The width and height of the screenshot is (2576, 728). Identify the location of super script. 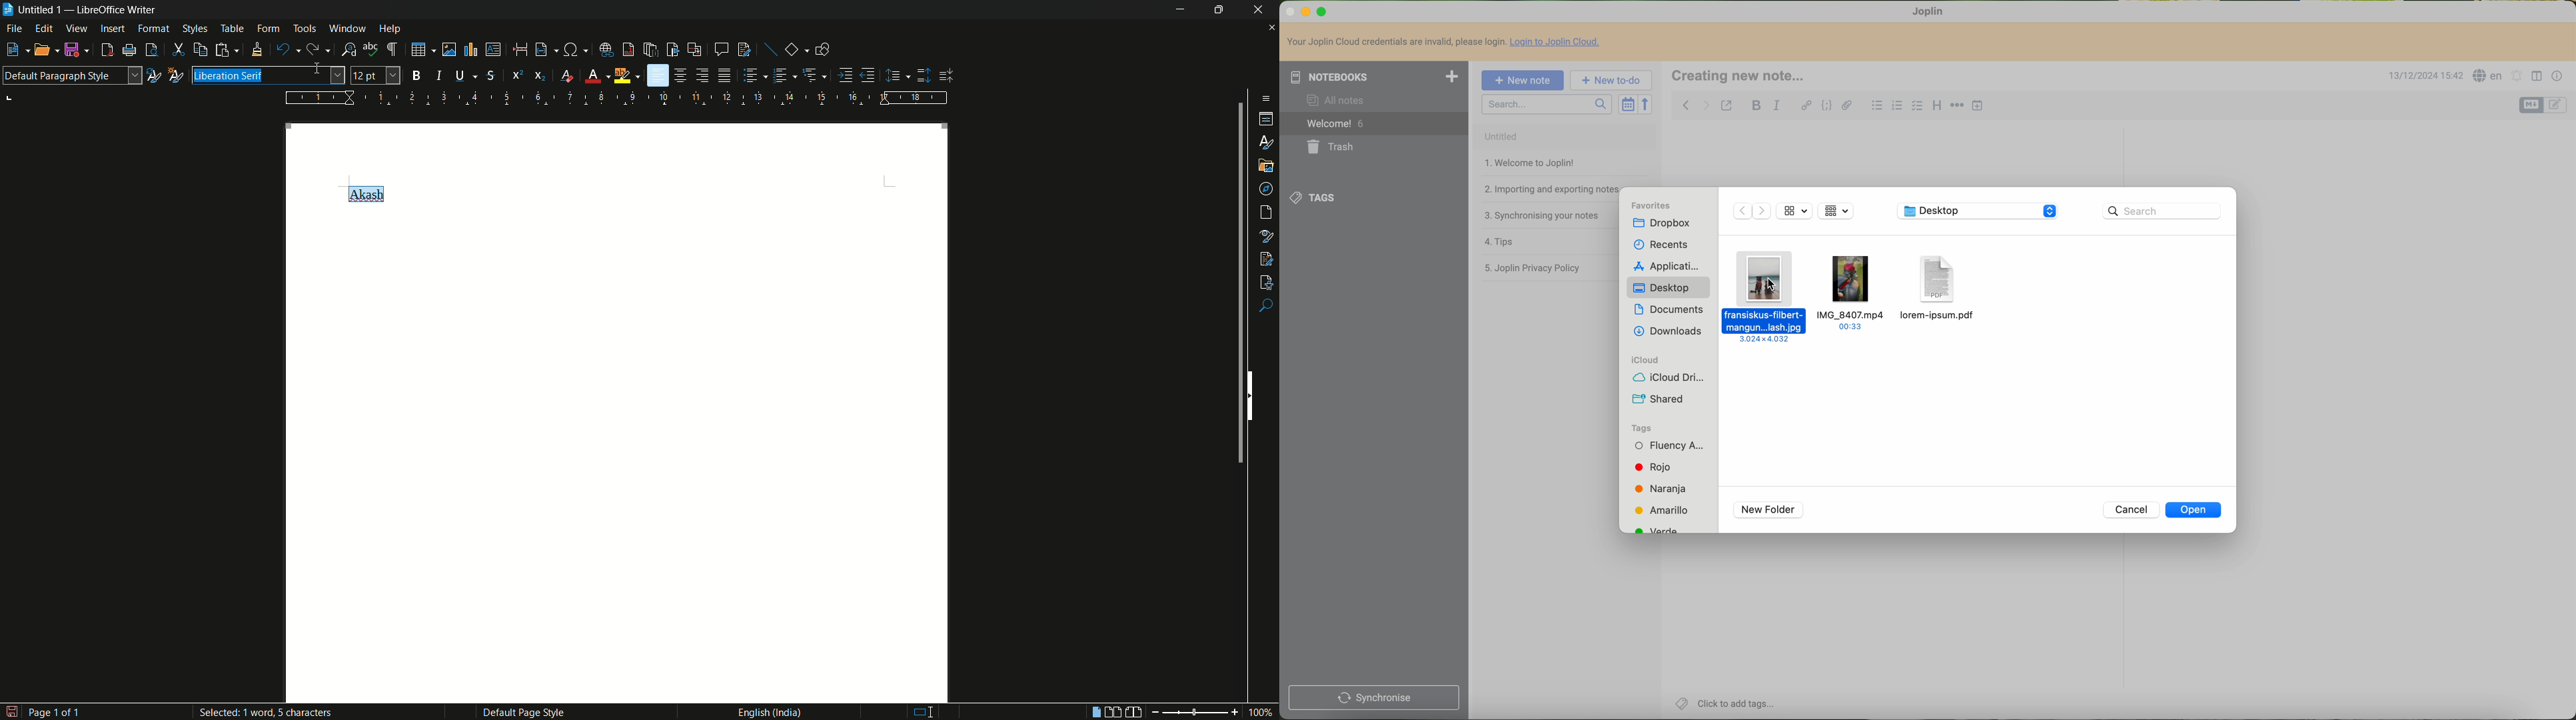
(517, 74).